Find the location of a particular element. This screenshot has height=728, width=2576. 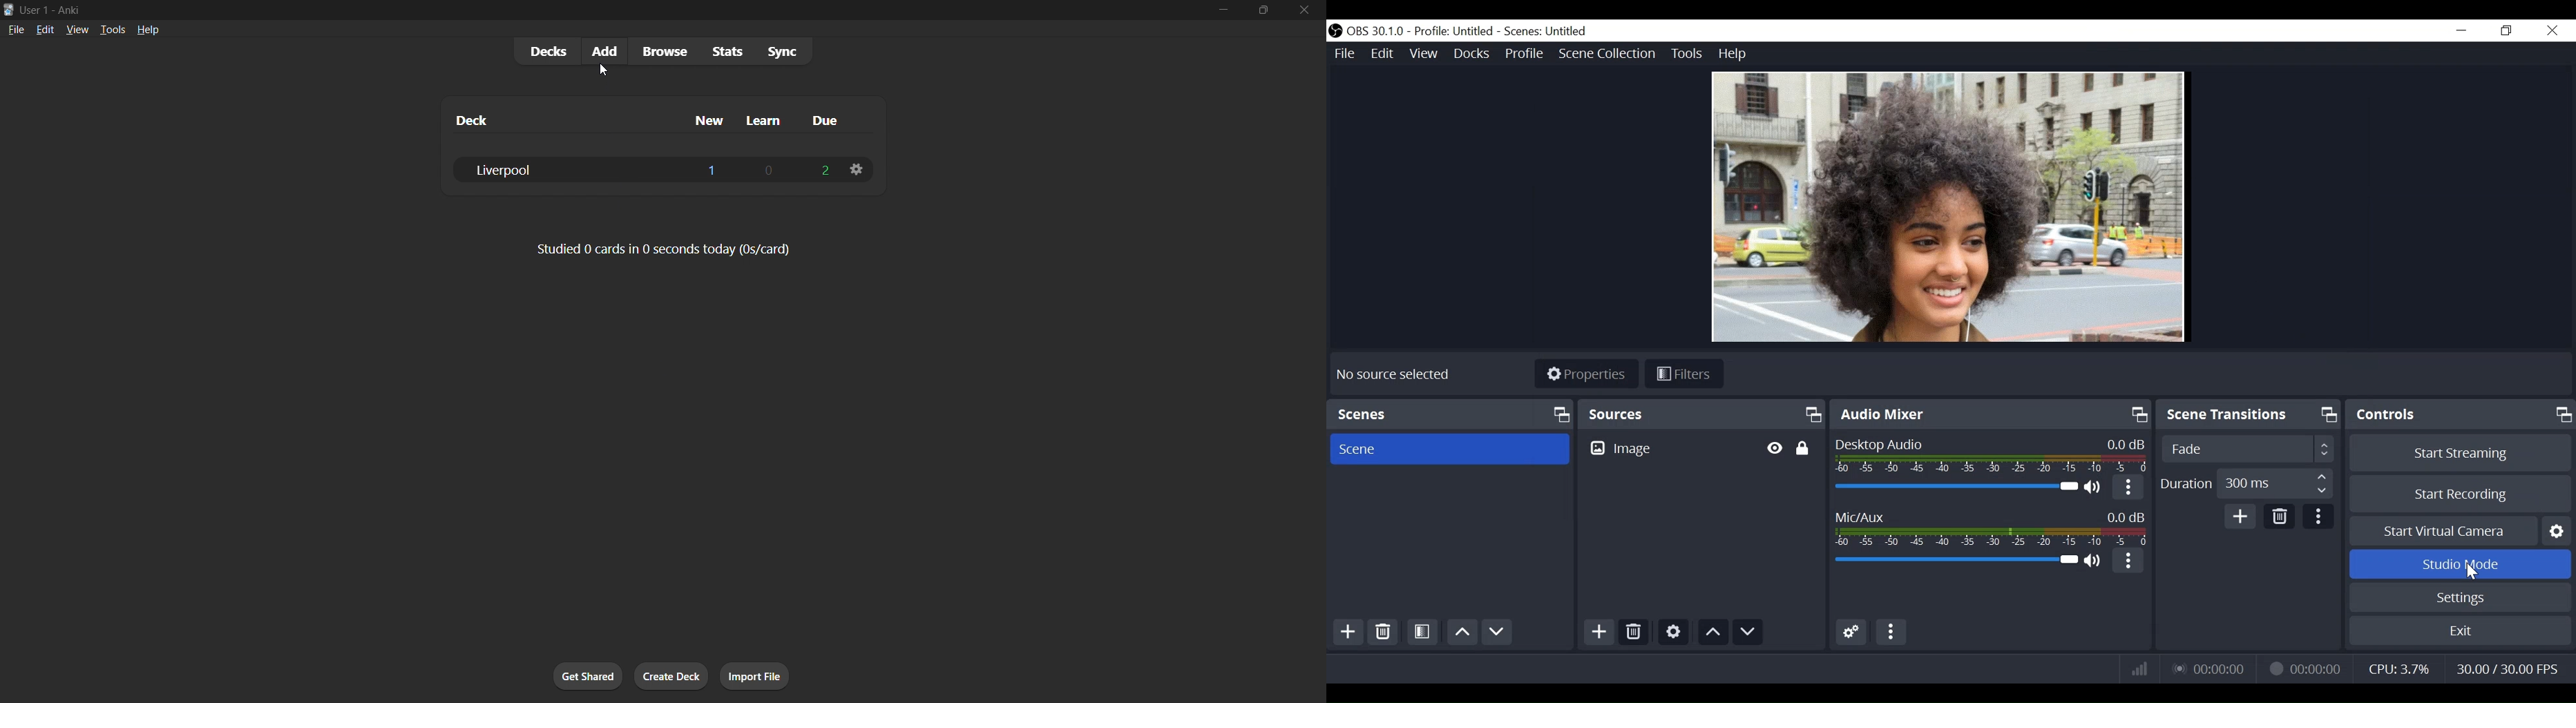

Controls is located at coordinates (2461, 415).